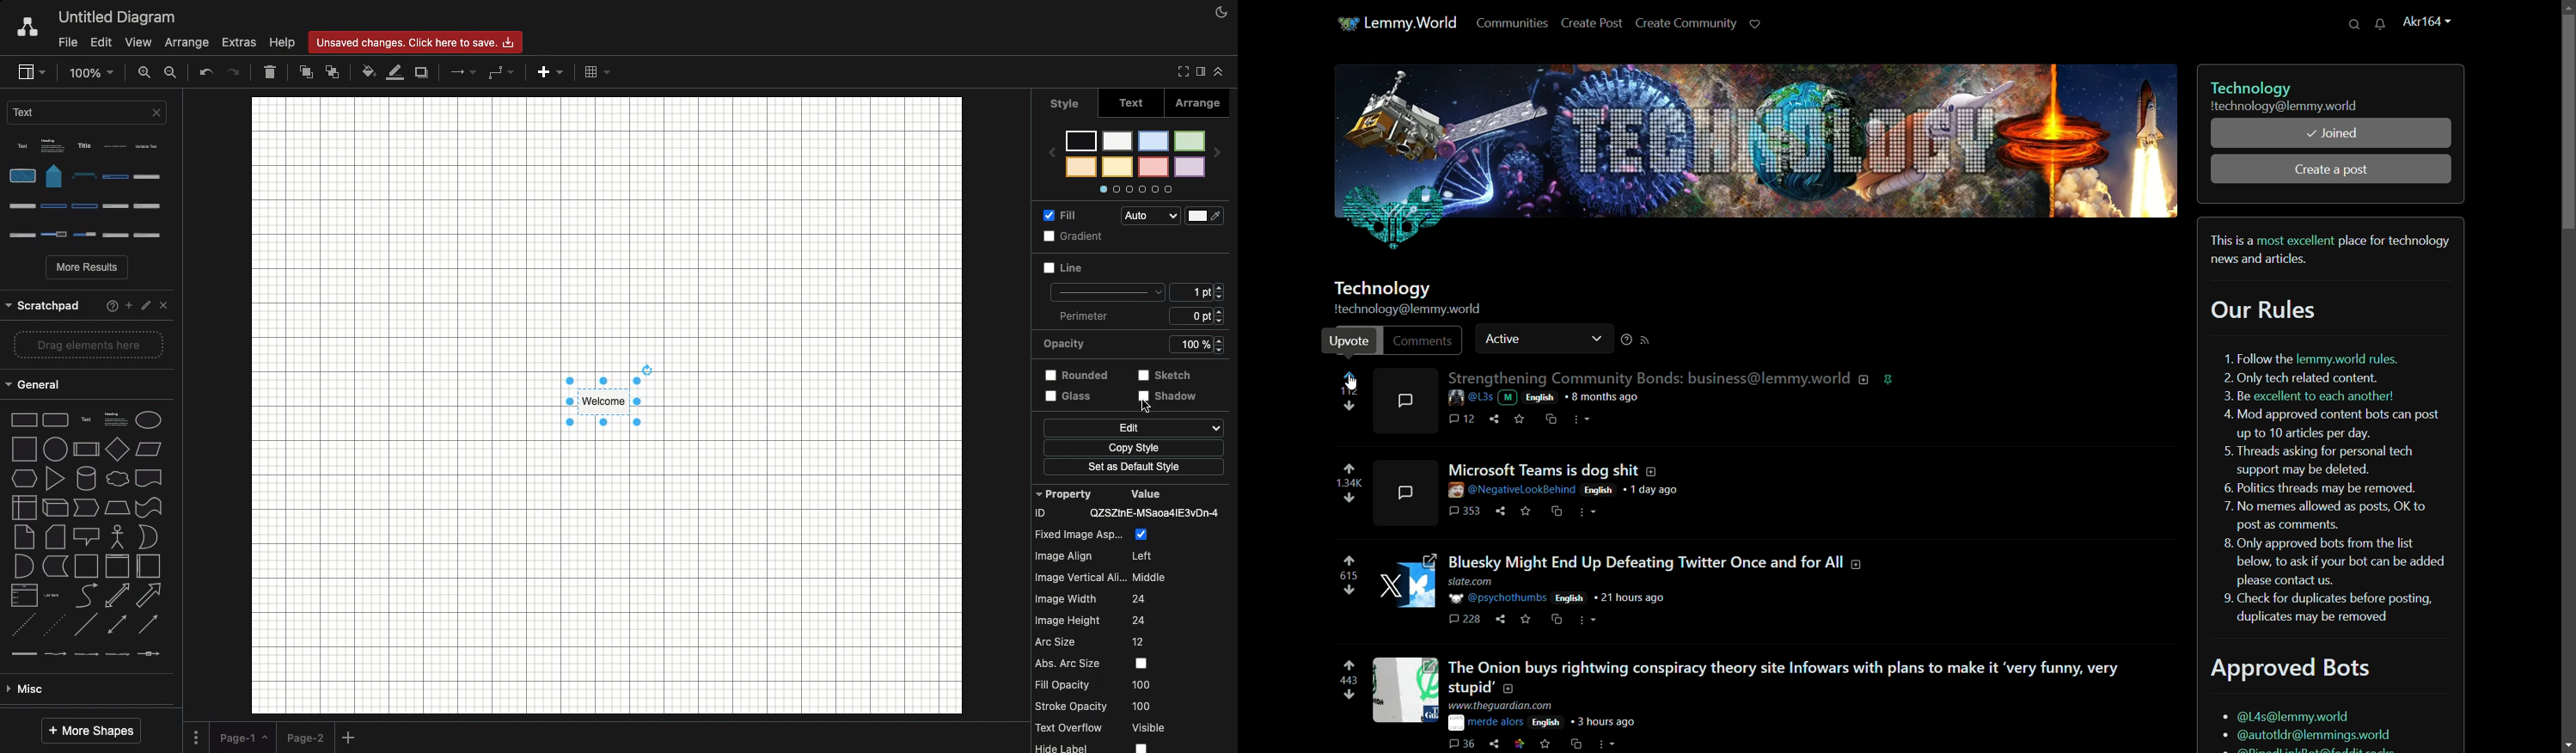 This screenshot has width=2576, height=756. Describe the element at coordinates (1174, 213) in the screenshot. I see `Audio` at that location.